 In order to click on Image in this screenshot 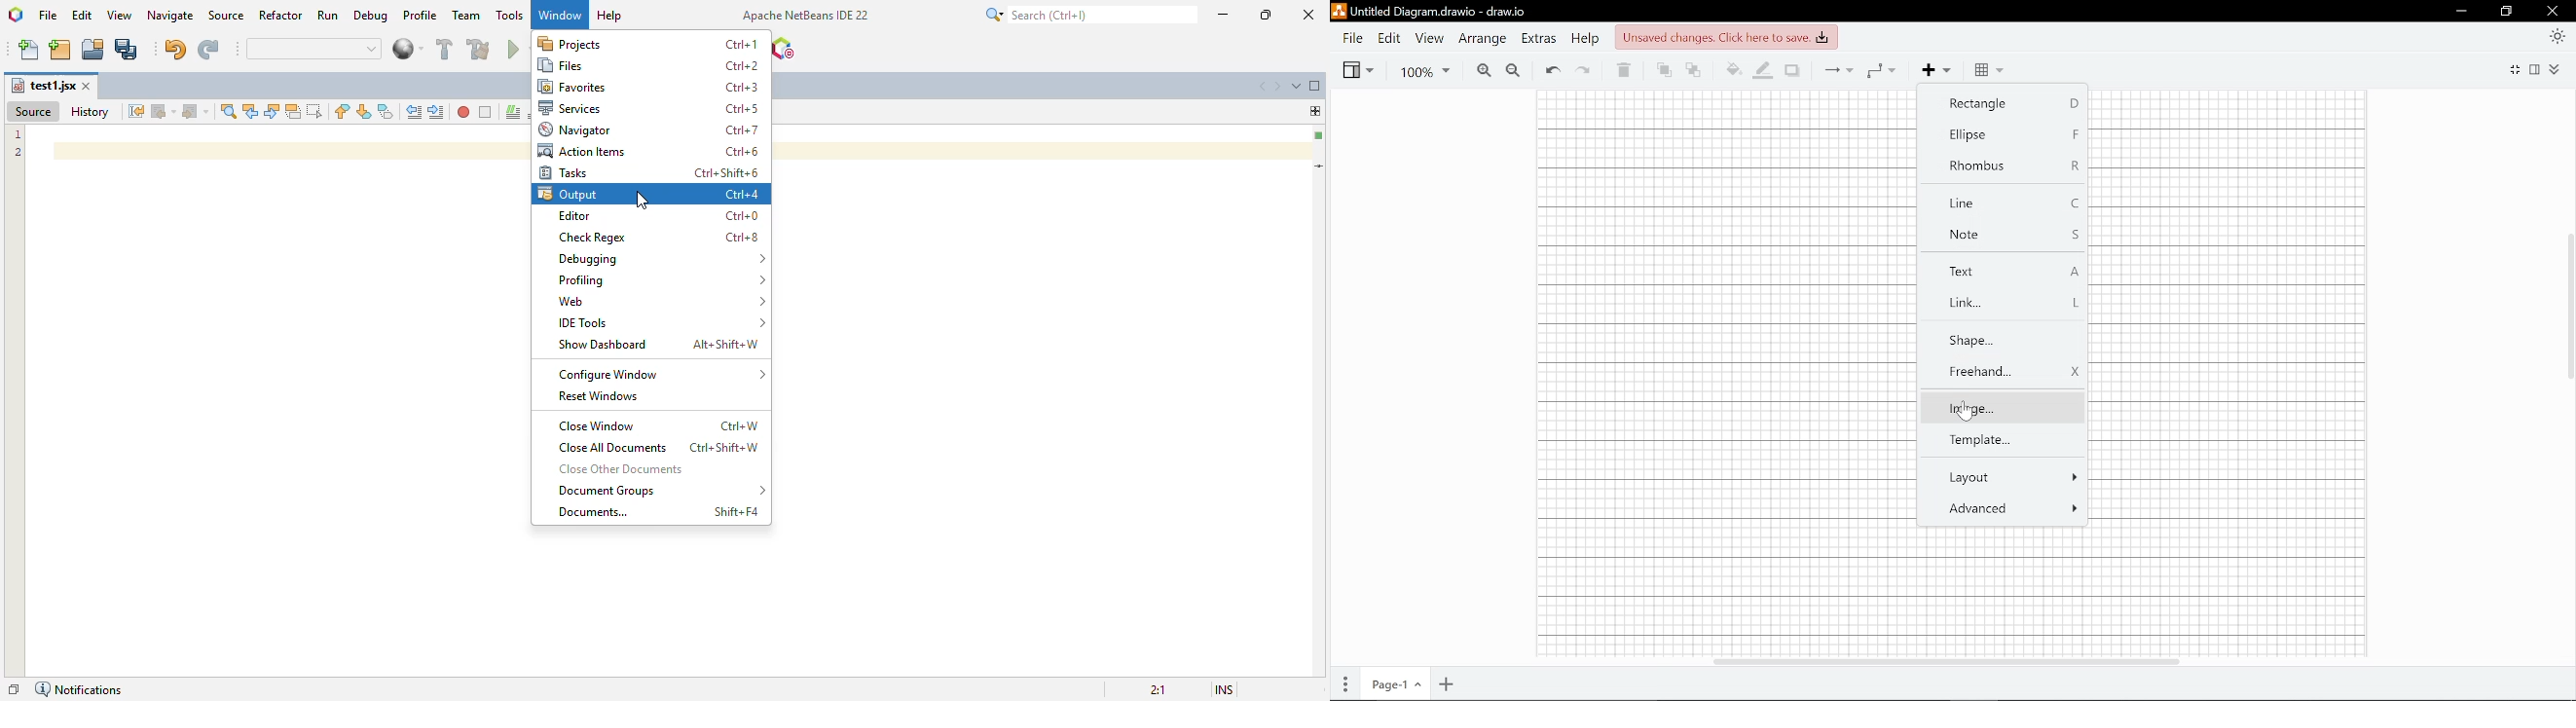, I will do `click(2005, 405)`.